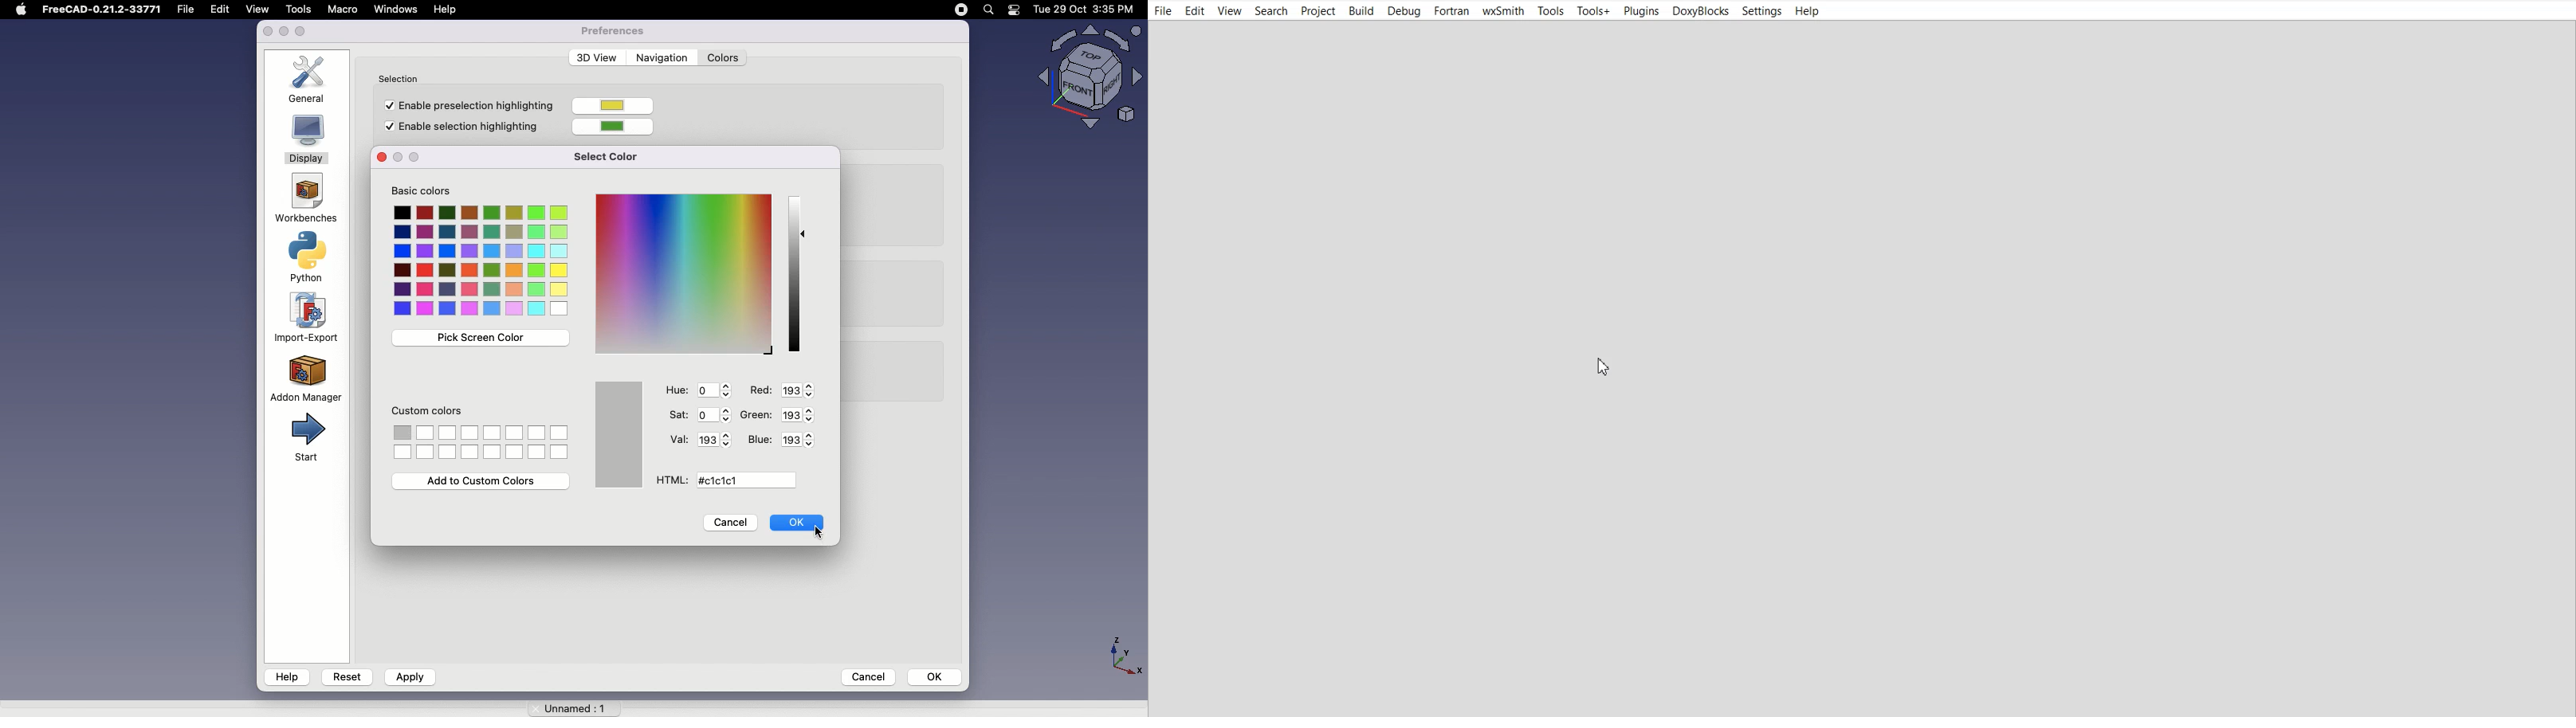 Image resolution: width=2576 pixels, height=728 pixels. What do you see at coordinates (465, 104) in the screenshot?
I see `Enable preselection highlighting` at bounding box center [465, 104].